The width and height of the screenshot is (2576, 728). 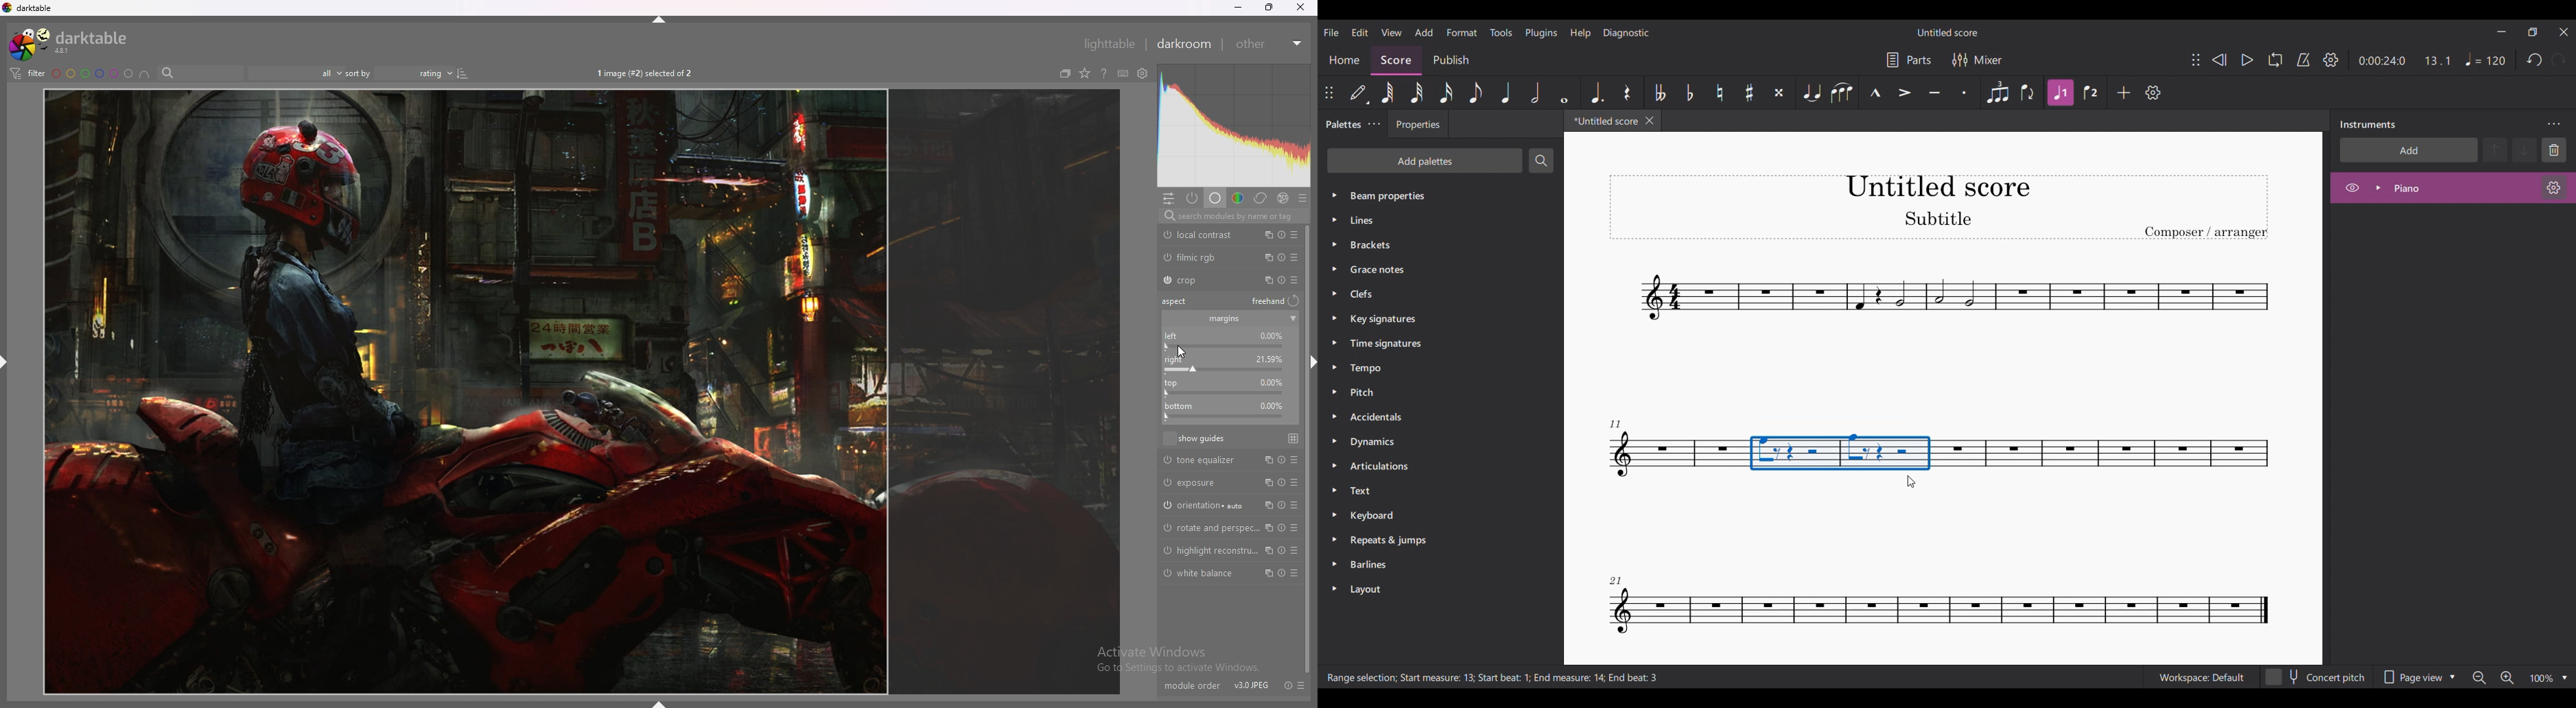 What do you see at coordinates (1267, 528) in the screenshot?
I see `multiple instances action` at bounding box center [1267, 528].